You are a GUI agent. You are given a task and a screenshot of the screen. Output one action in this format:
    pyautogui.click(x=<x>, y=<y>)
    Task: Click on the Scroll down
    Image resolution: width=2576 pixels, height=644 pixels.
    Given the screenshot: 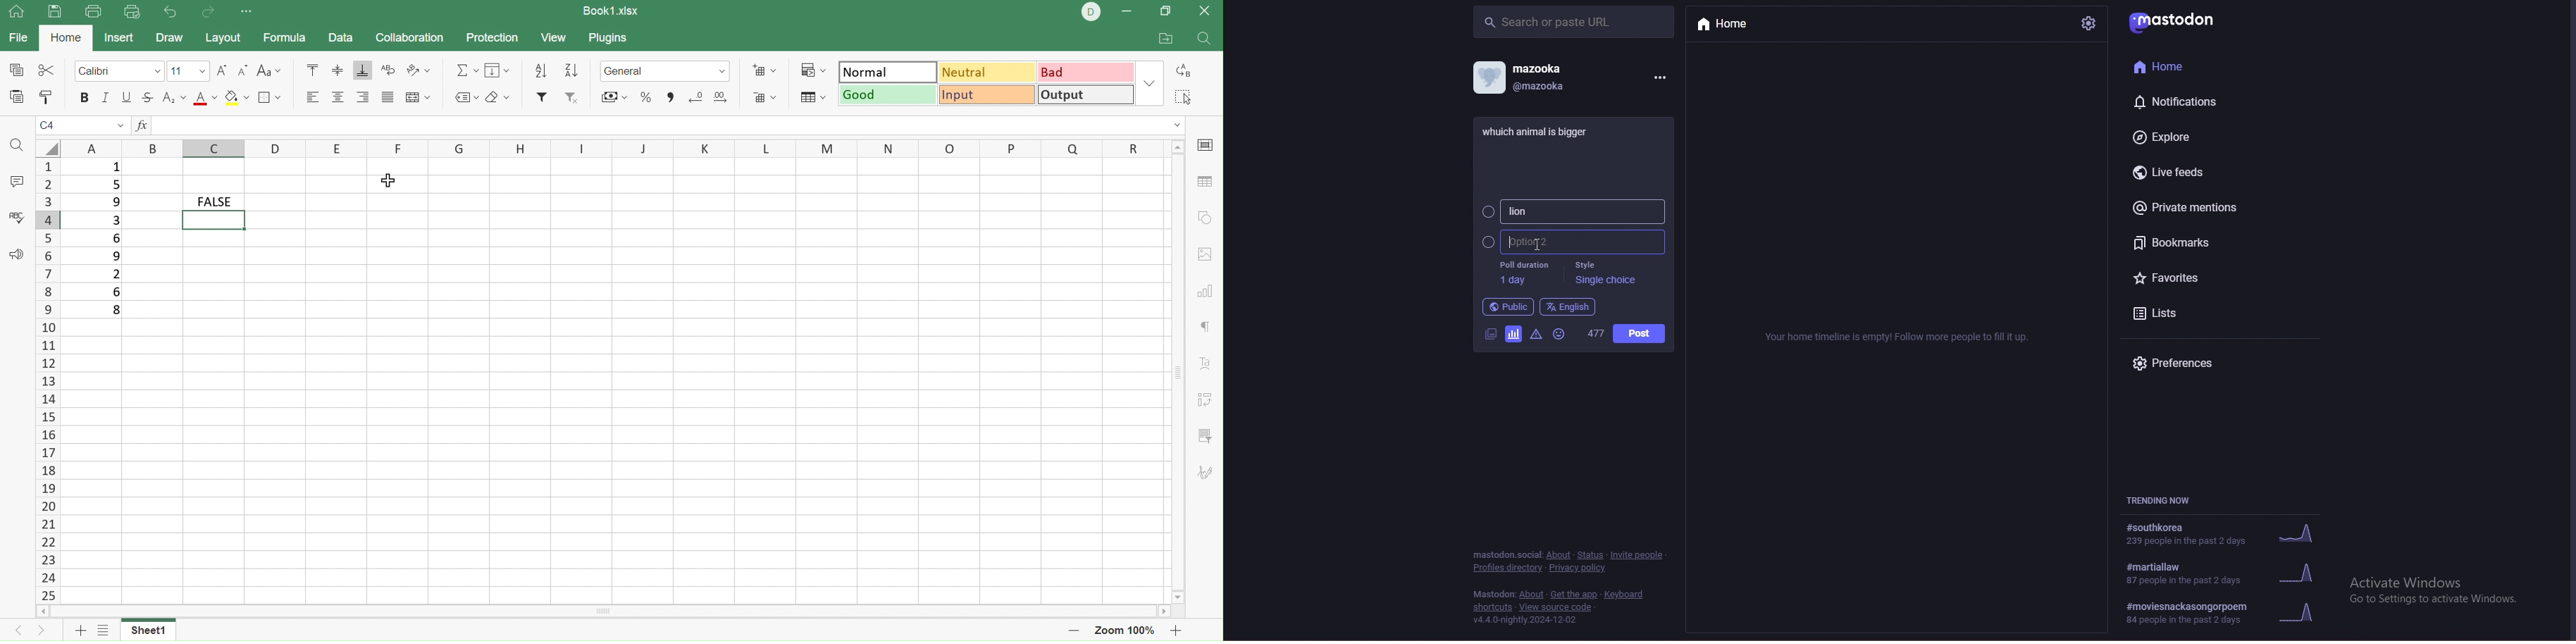 What is the action you would take?
    pyautogui.click(x=1180, y=597)
    